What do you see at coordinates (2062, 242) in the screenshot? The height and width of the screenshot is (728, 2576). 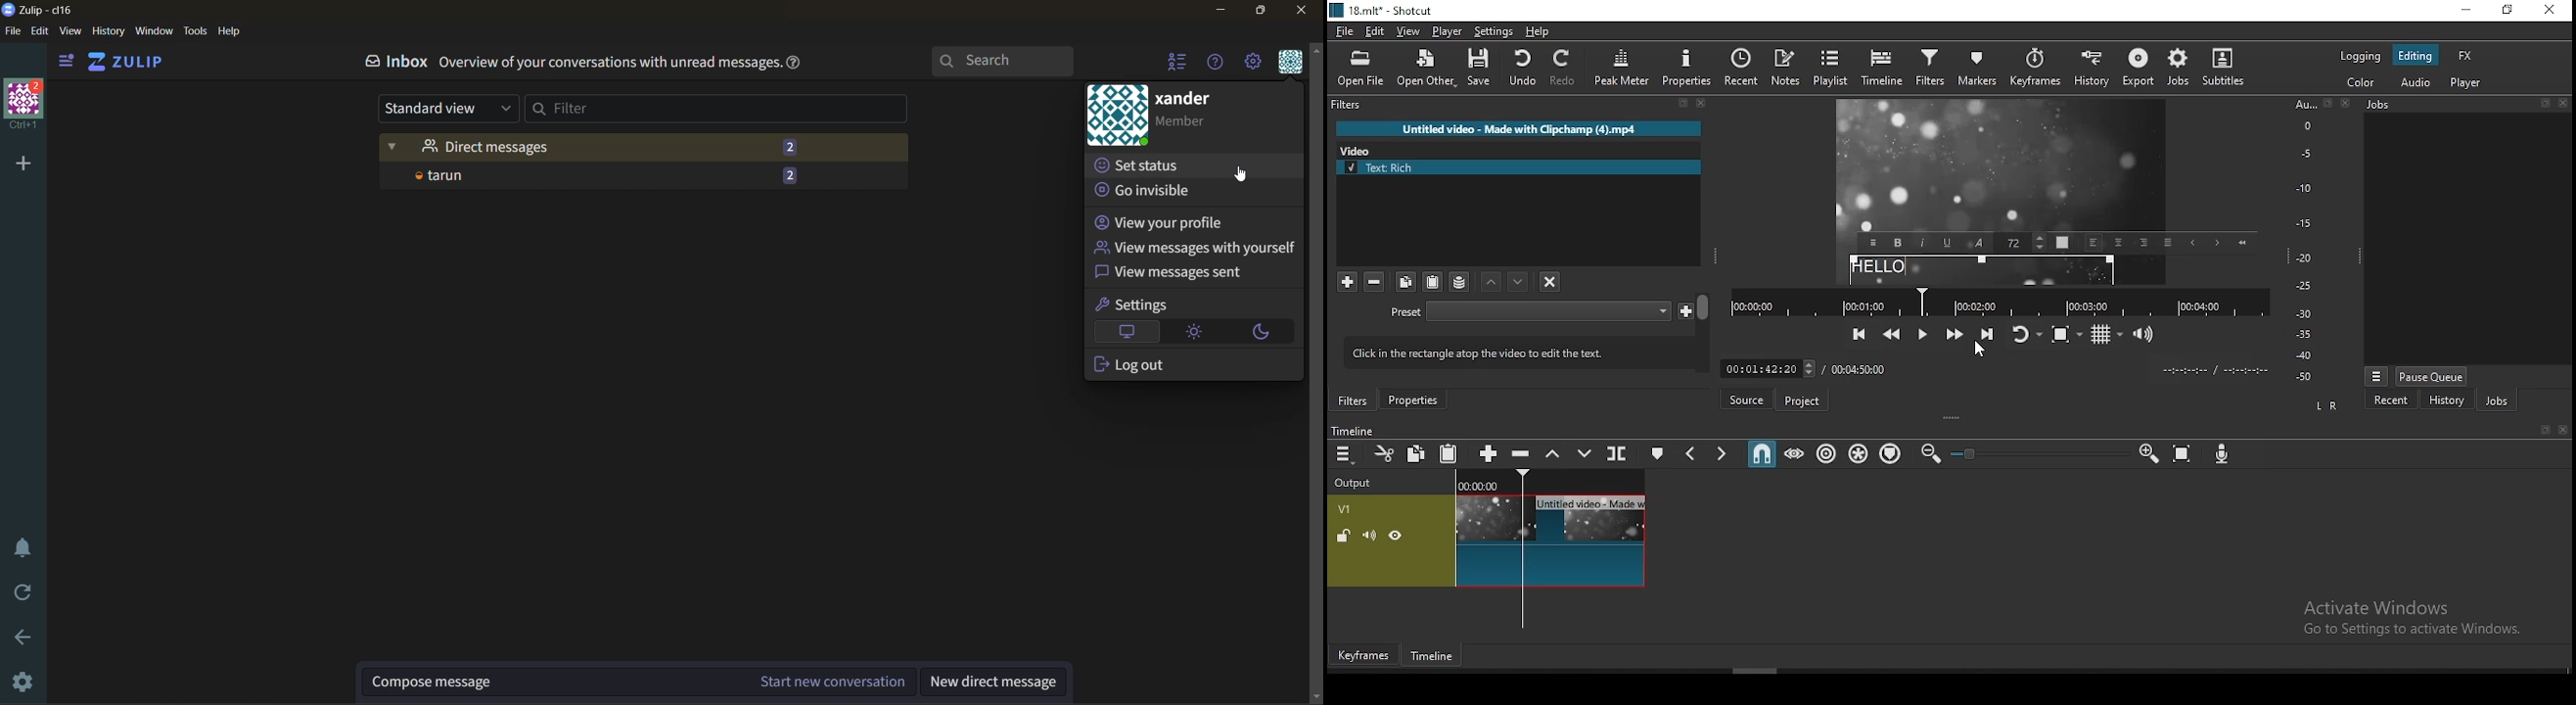 I see `Text Color` at bounding box center [2062, 242].